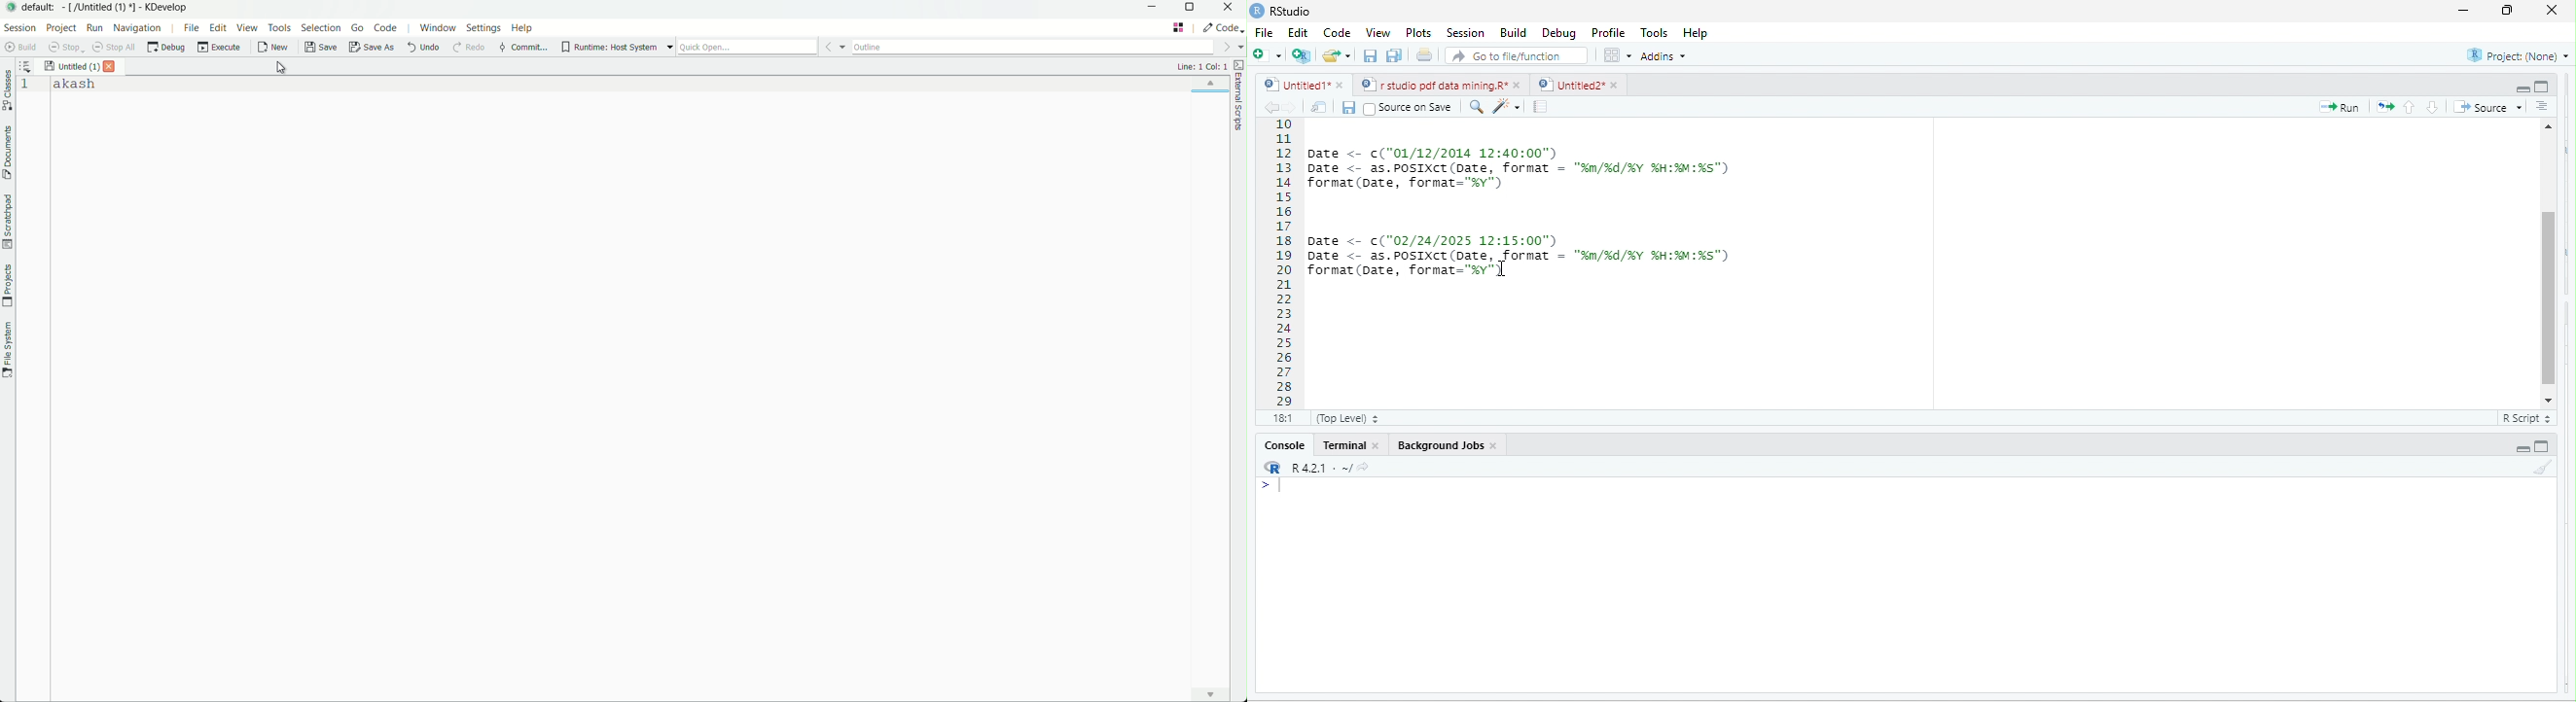 The width and height of the screenshot is (2576, 728). Describe the element at coordinates (1495, 271) in the screenshot. I see ` cursor movement` at that location.